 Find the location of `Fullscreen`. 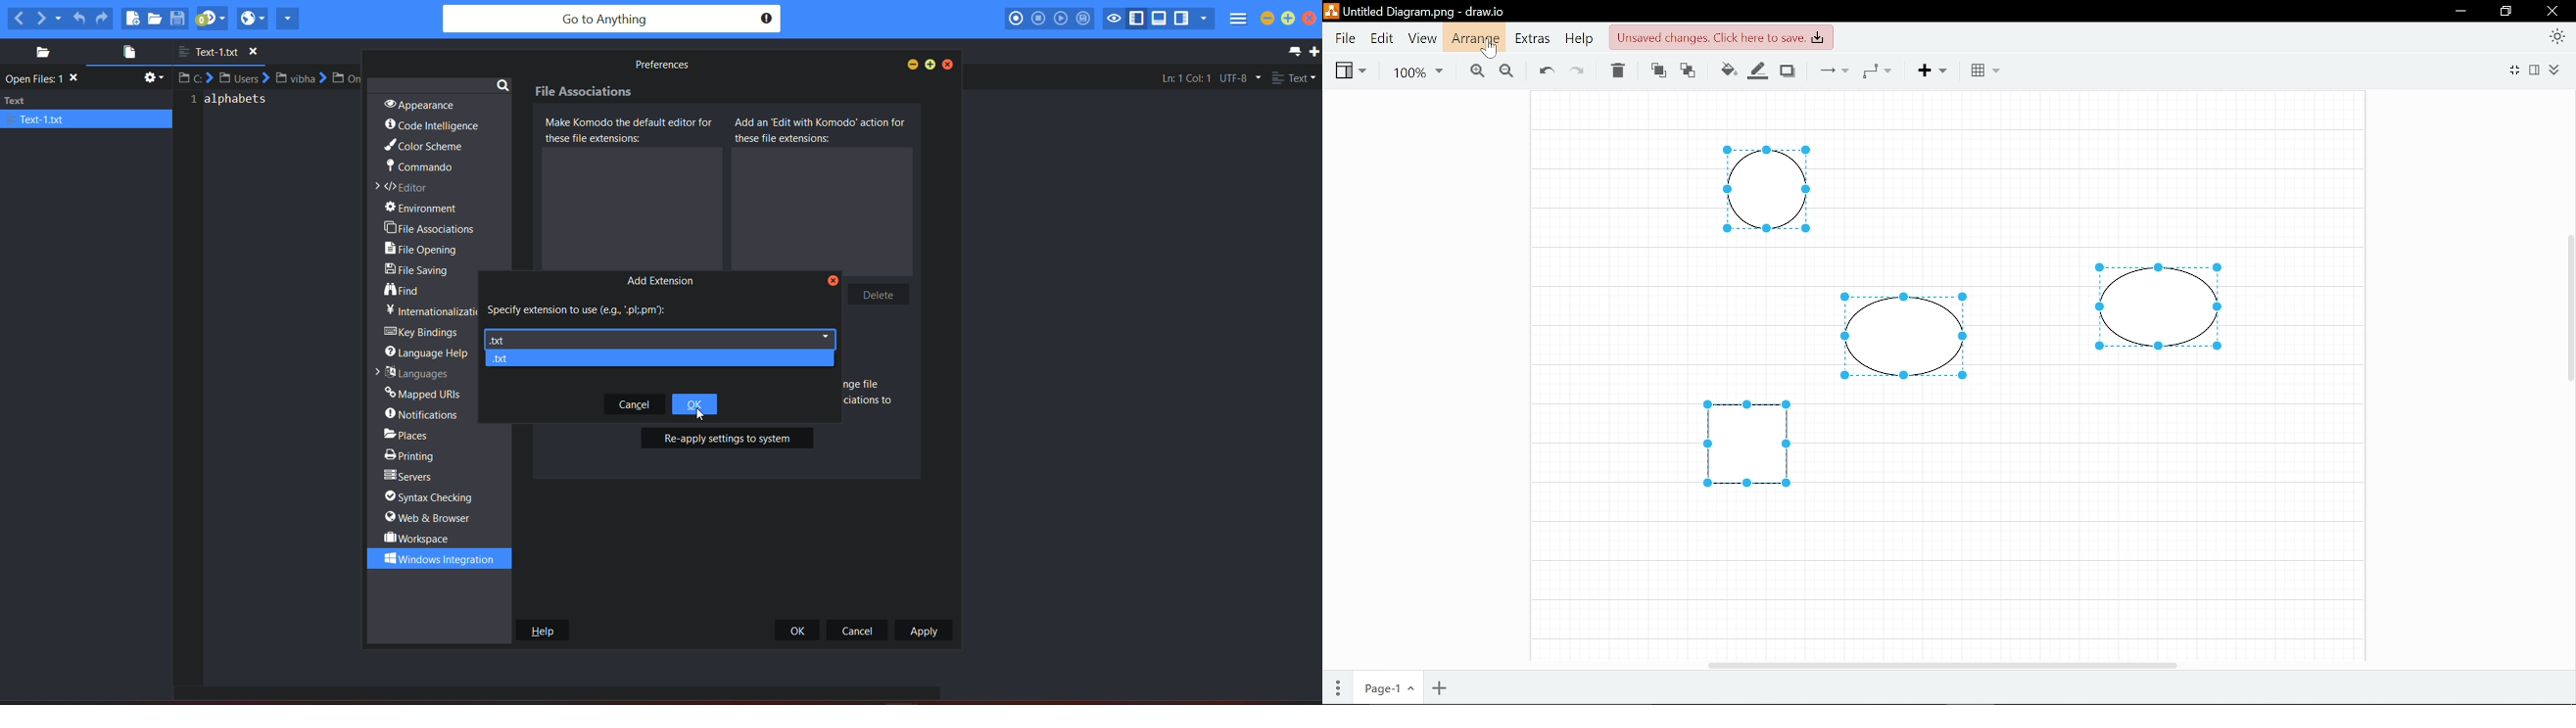

Fullscreen is located at coordinates (2512, 71).